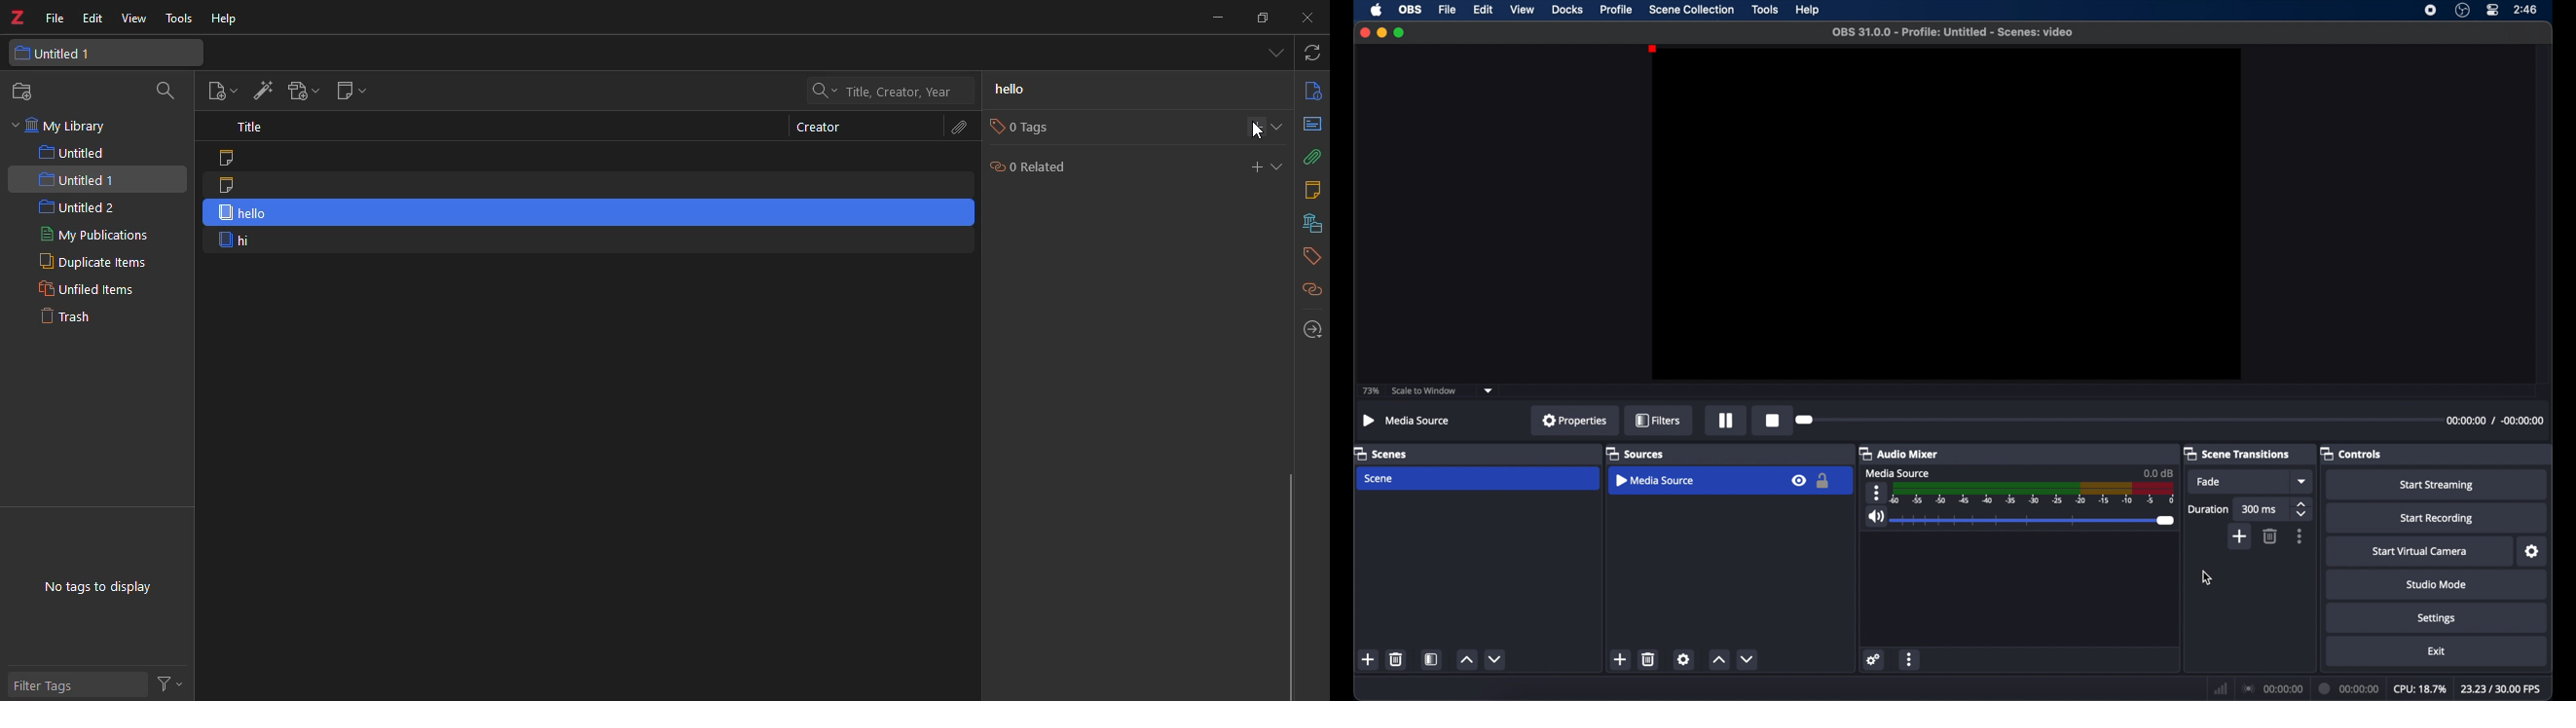  I want to click on settings, so click(2436, 618).